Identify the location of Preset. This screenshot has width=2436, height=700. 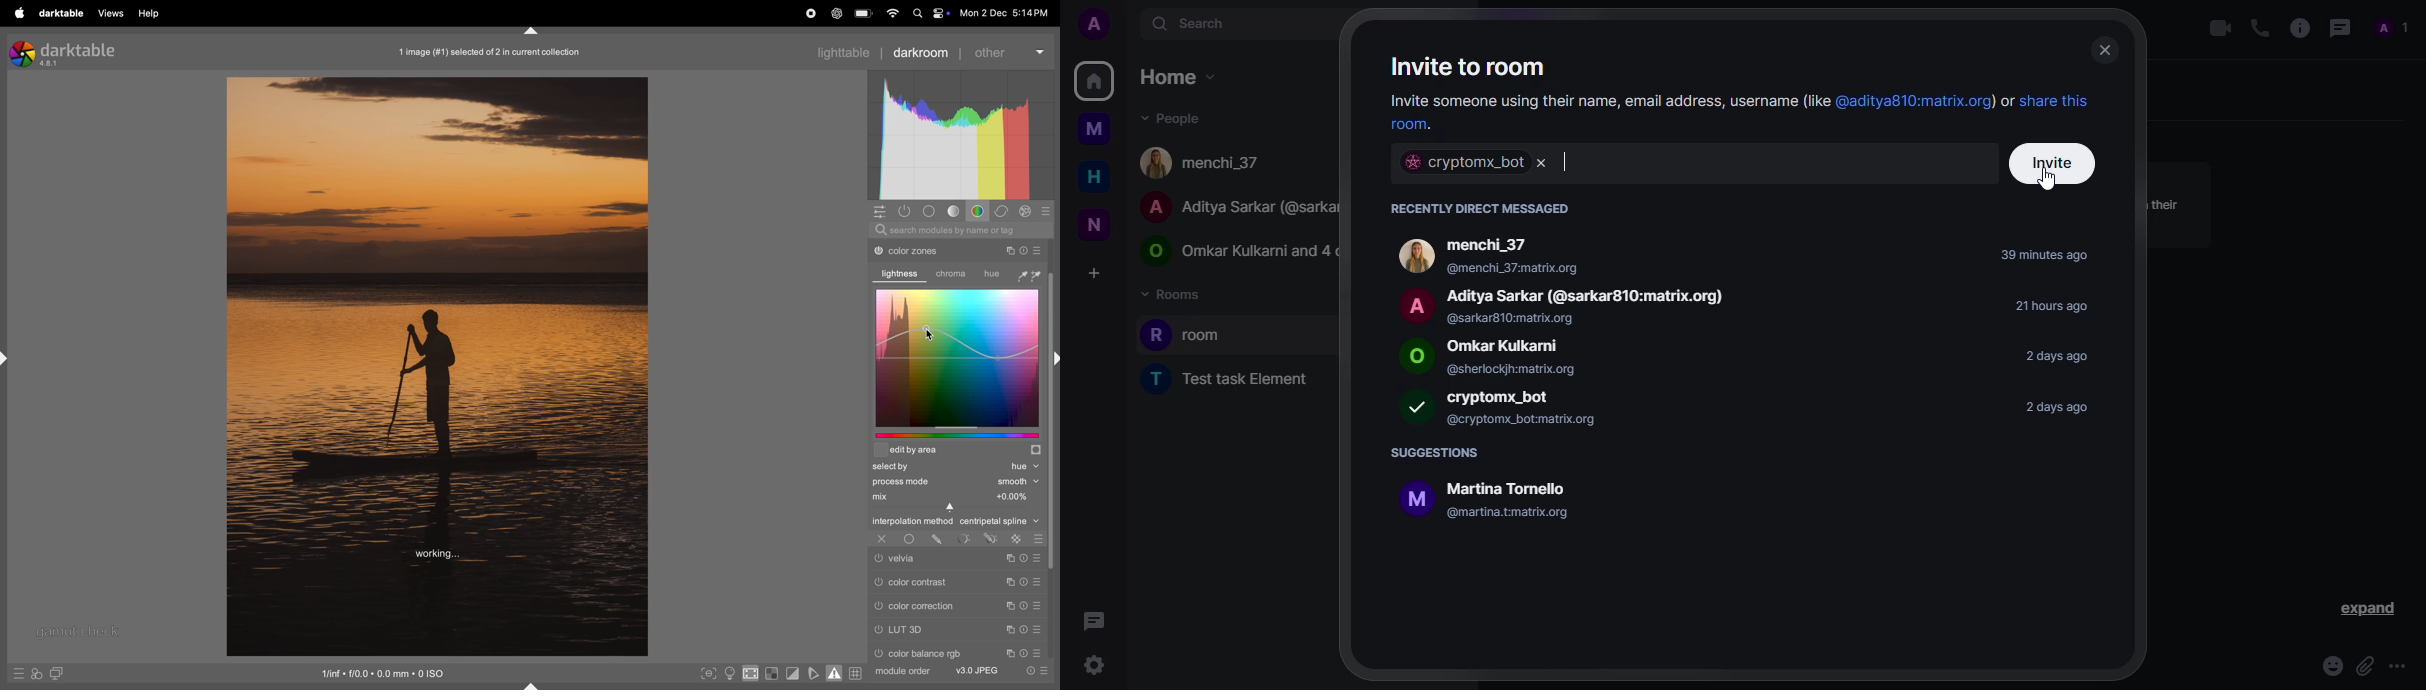
(1039, 558).